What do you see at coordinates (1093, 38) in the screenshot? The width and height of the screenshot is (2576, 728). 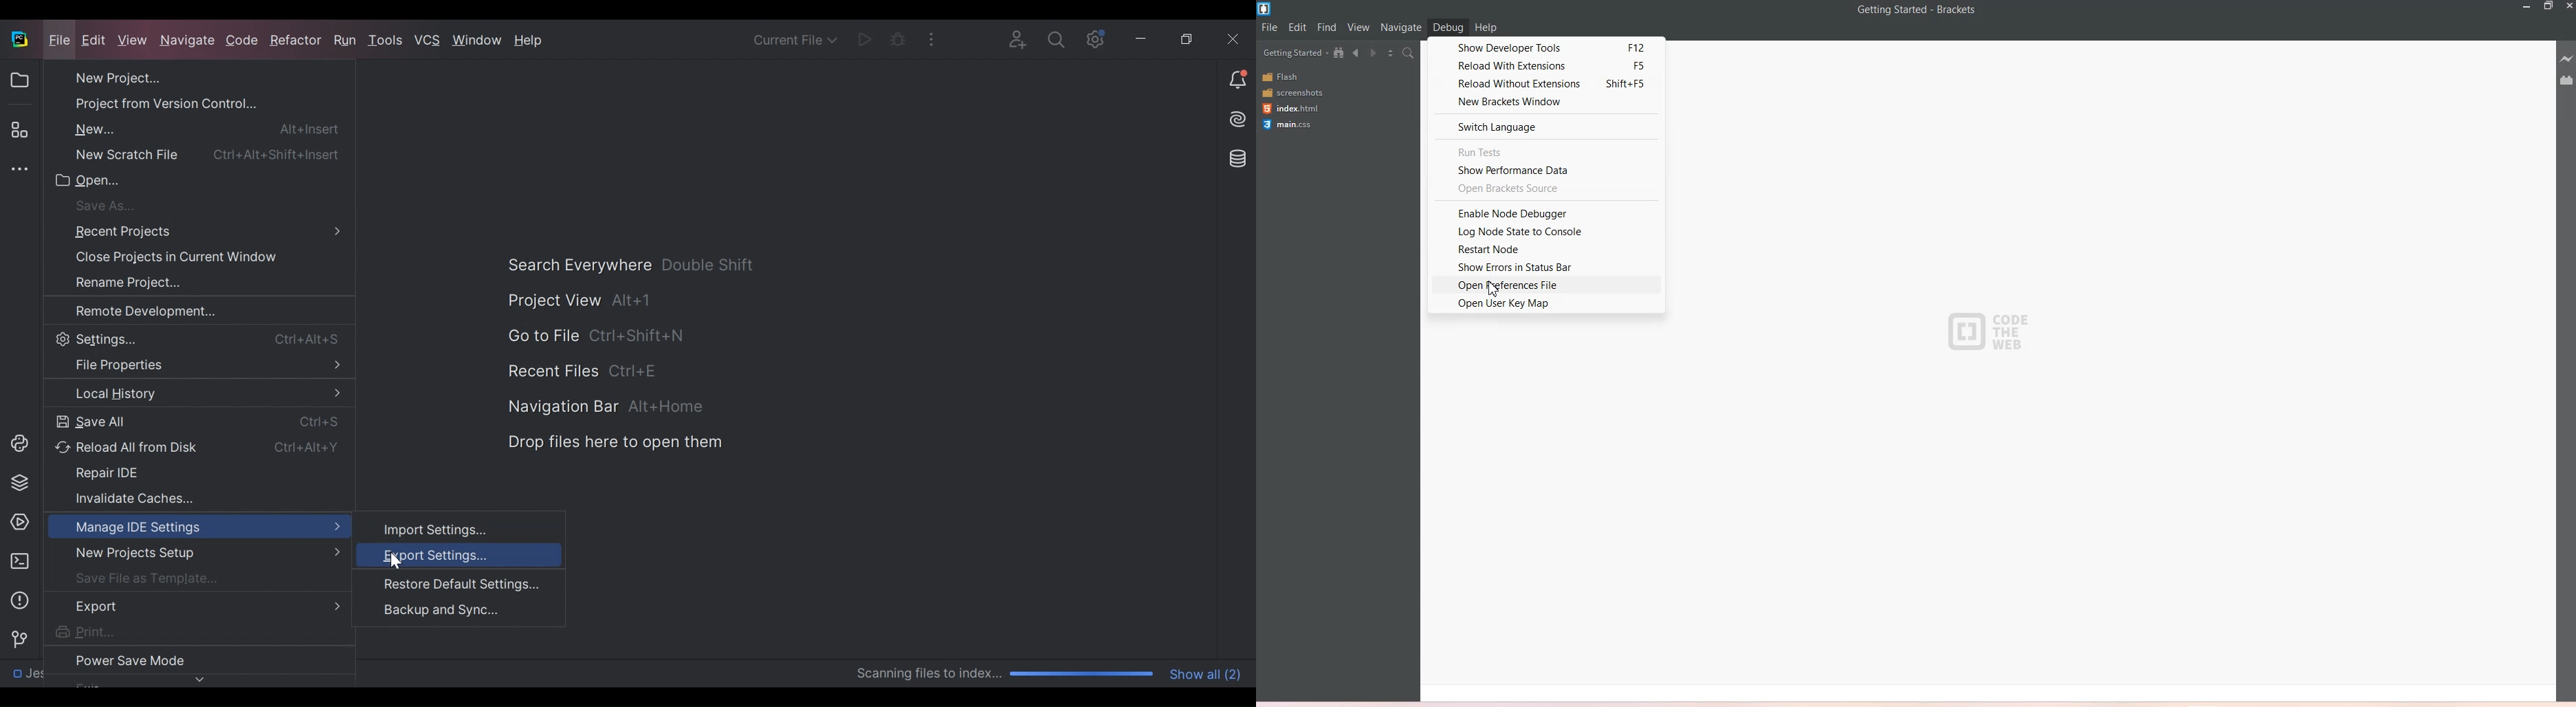 I see `Settings` at bounding box center [1093, 38].